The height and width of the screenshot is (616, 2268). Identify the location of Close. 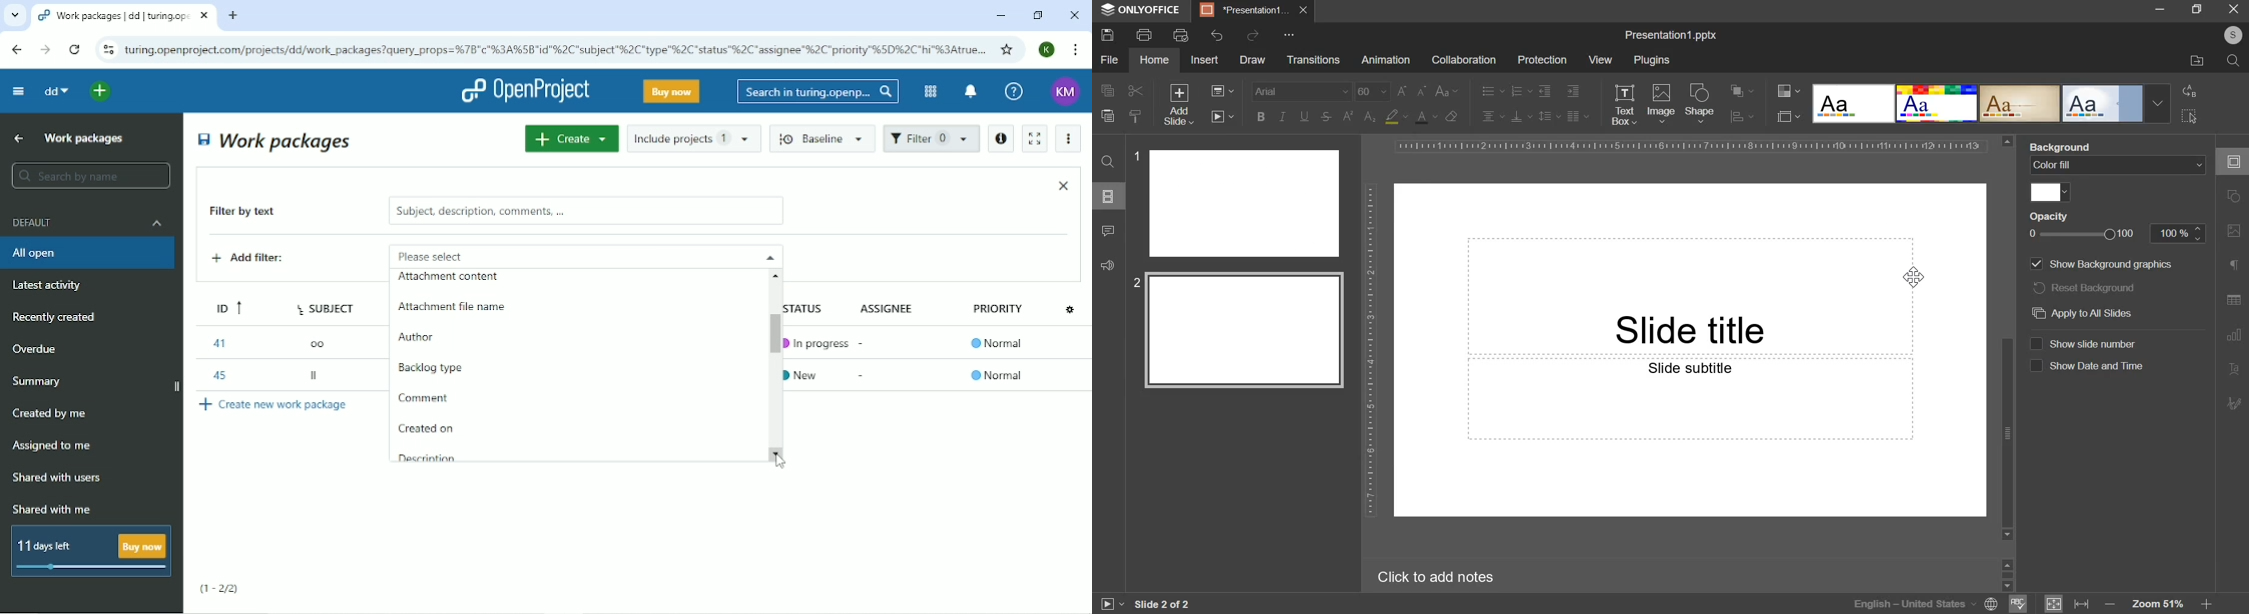
(1074, 15).